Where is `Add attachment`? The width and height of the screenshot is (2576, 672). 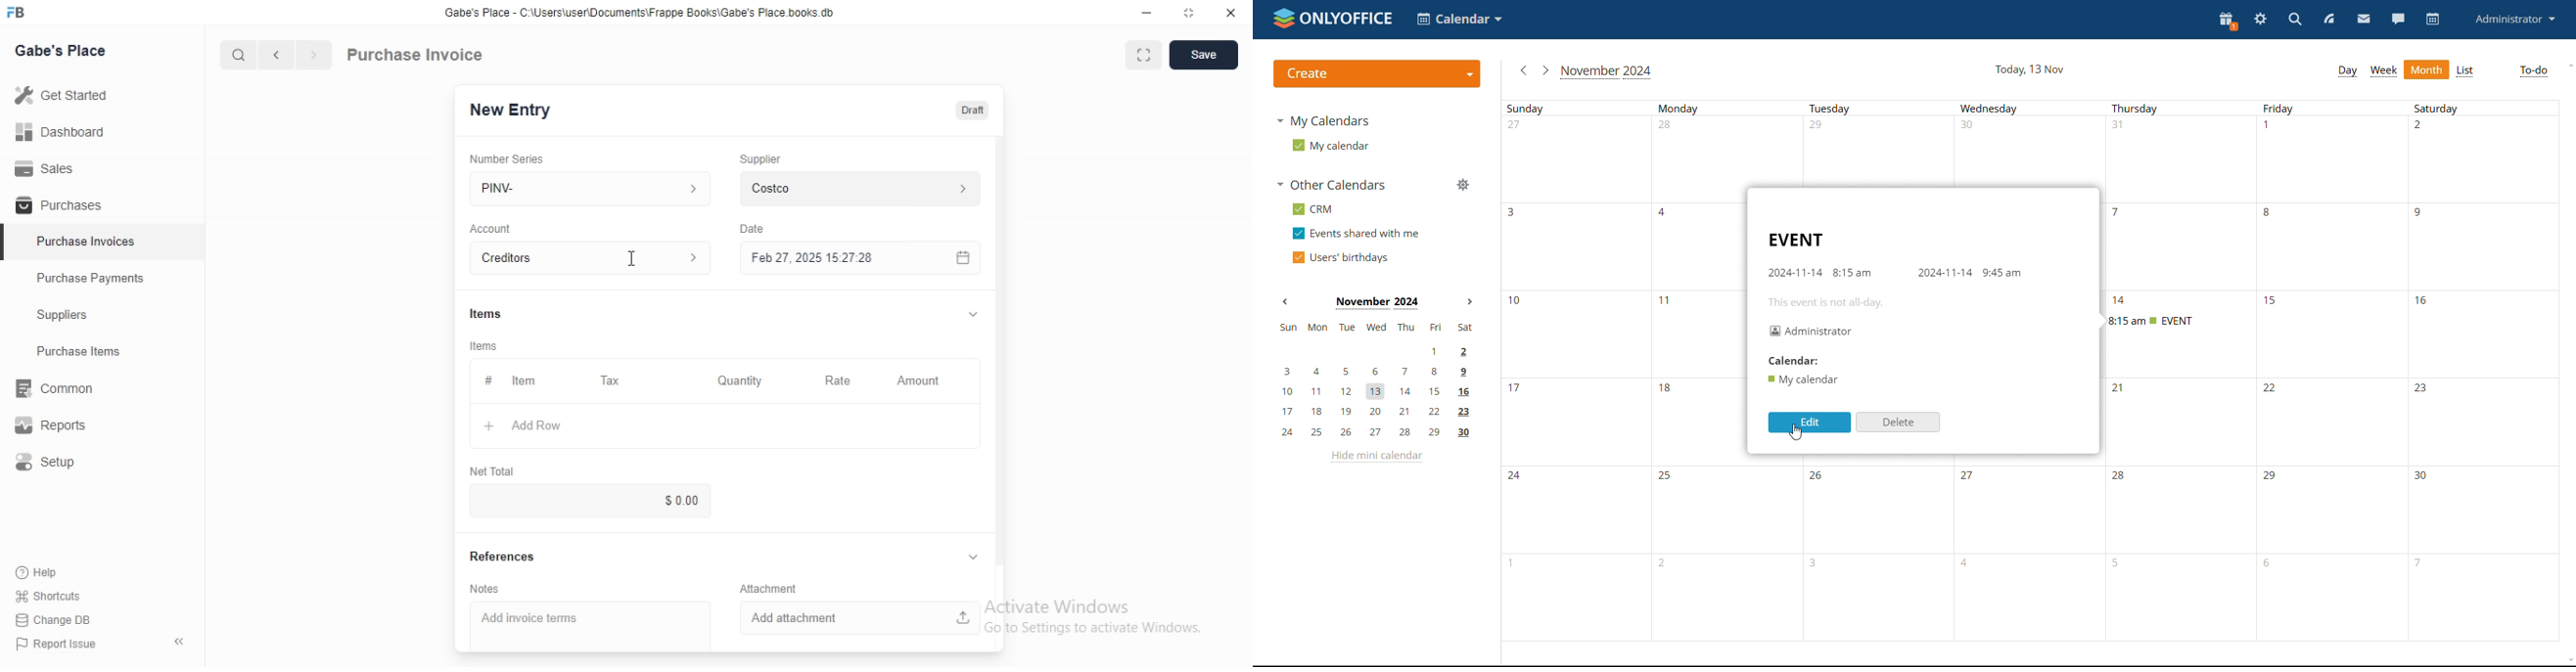
Add attachment is located at coordinates (860, 618).